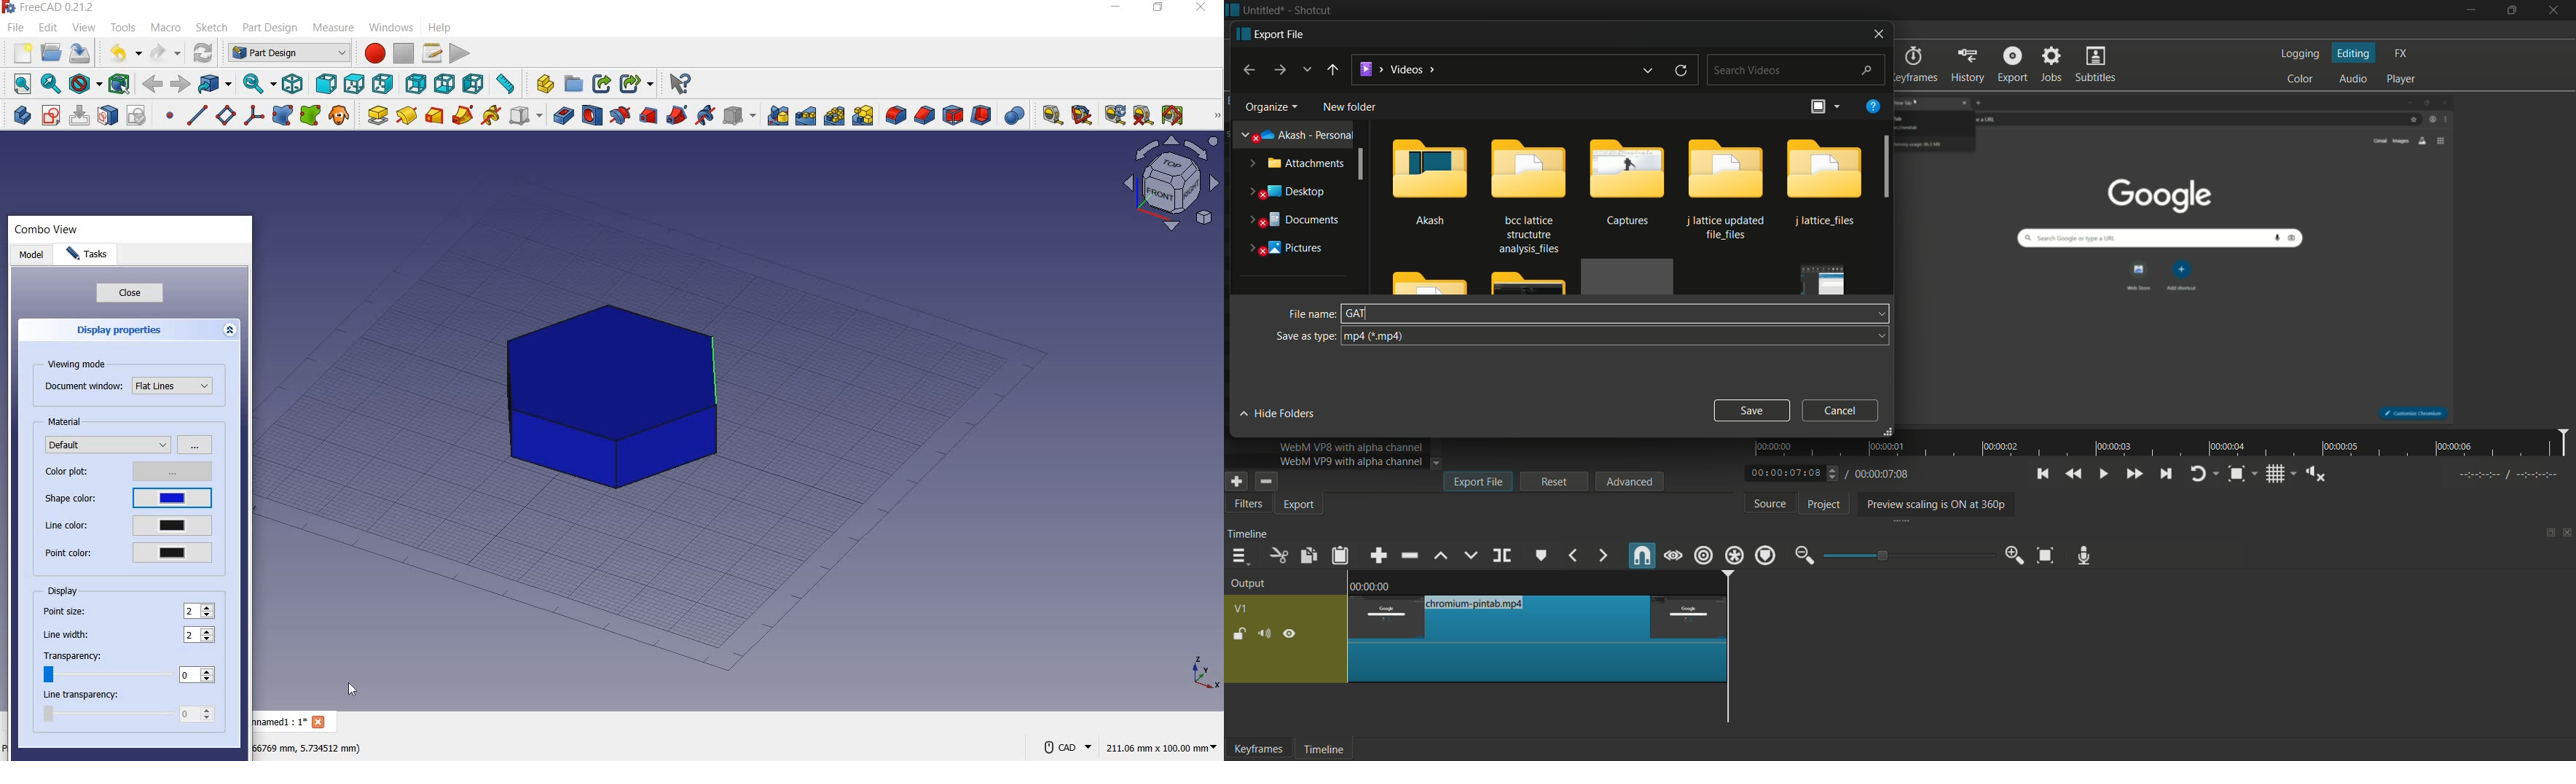  What do you see at coordinates (384, 84) in the screenshot?
I see `right` at bounding box center [384, 84].